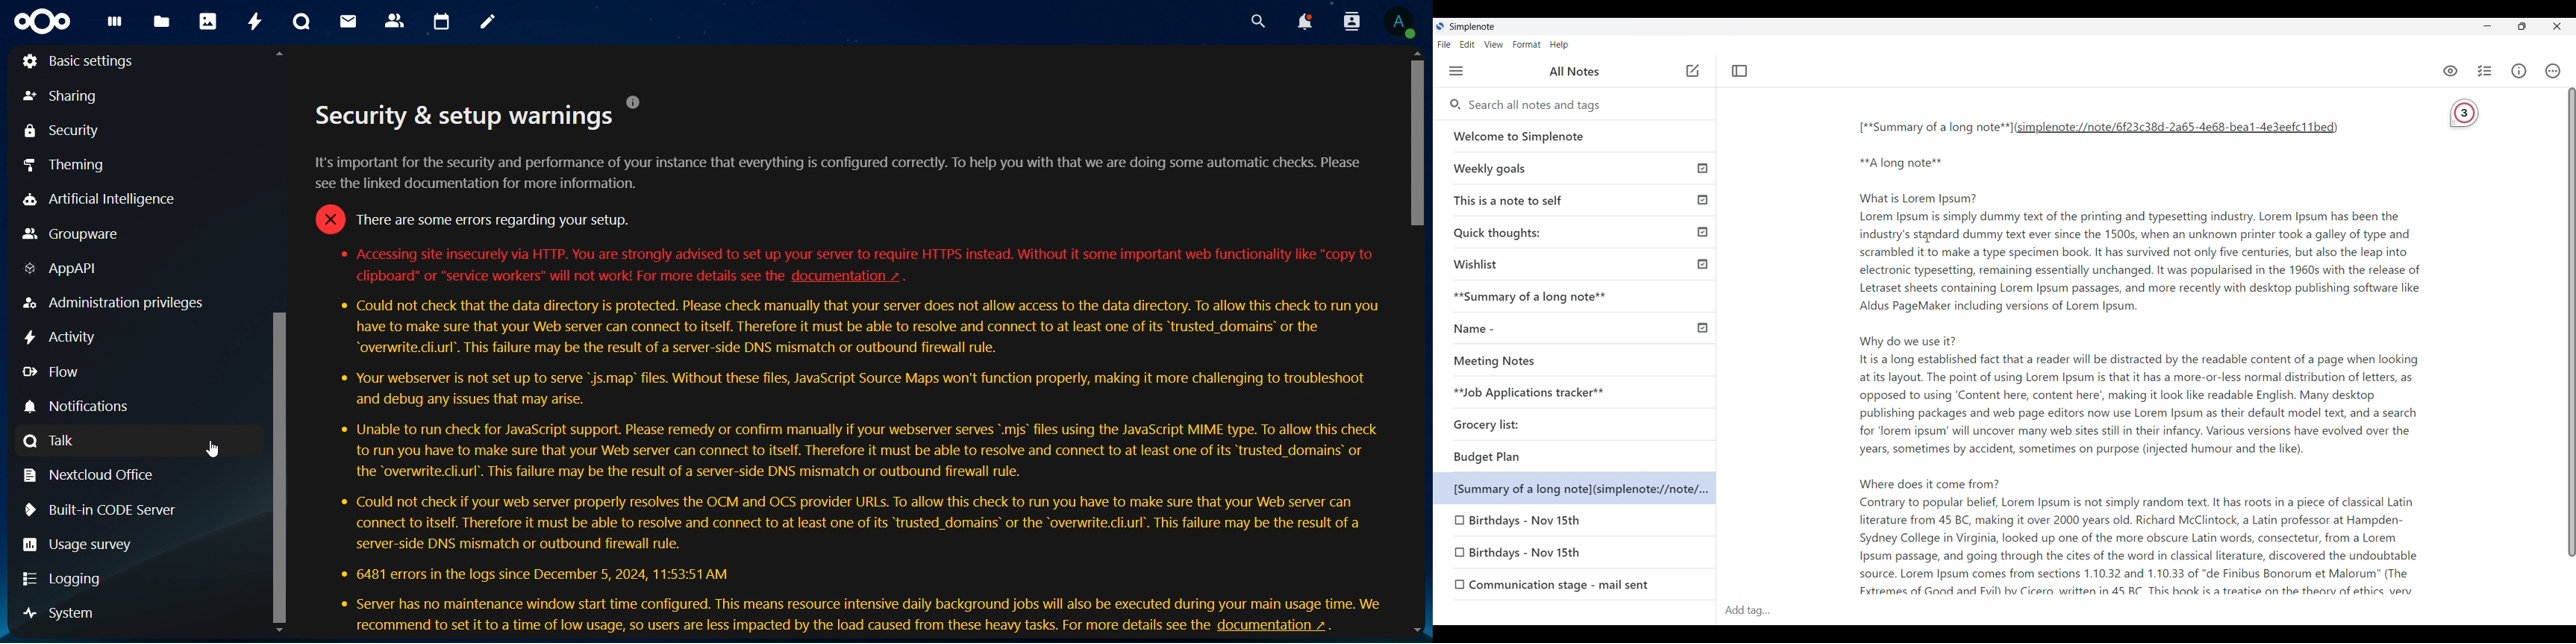  What do you see at coordinates (117, 25) in the screenshot?
I see `dashboard` at bounding box center [117, 25].